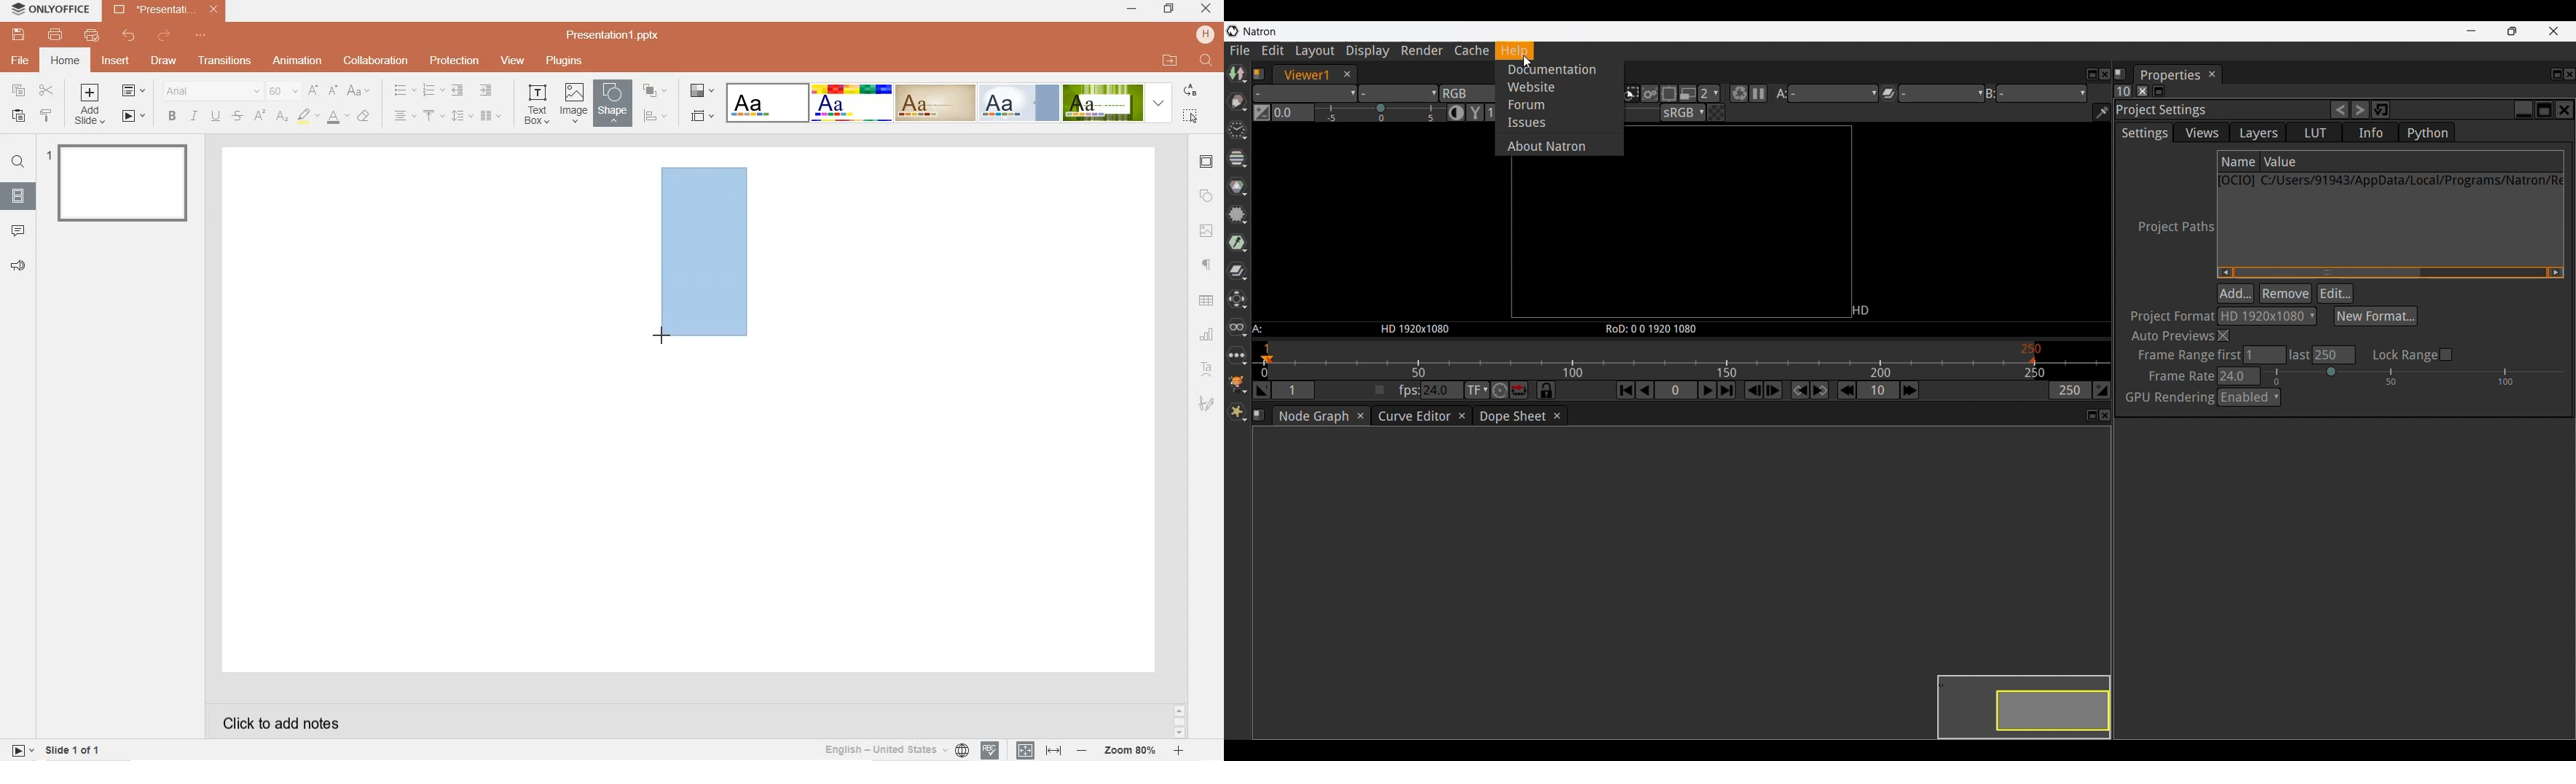 The width and height of the screenshot is (2576, 784). Describe the element at coordinates (538, 104) in the screenshot. I see `text box` at that location.